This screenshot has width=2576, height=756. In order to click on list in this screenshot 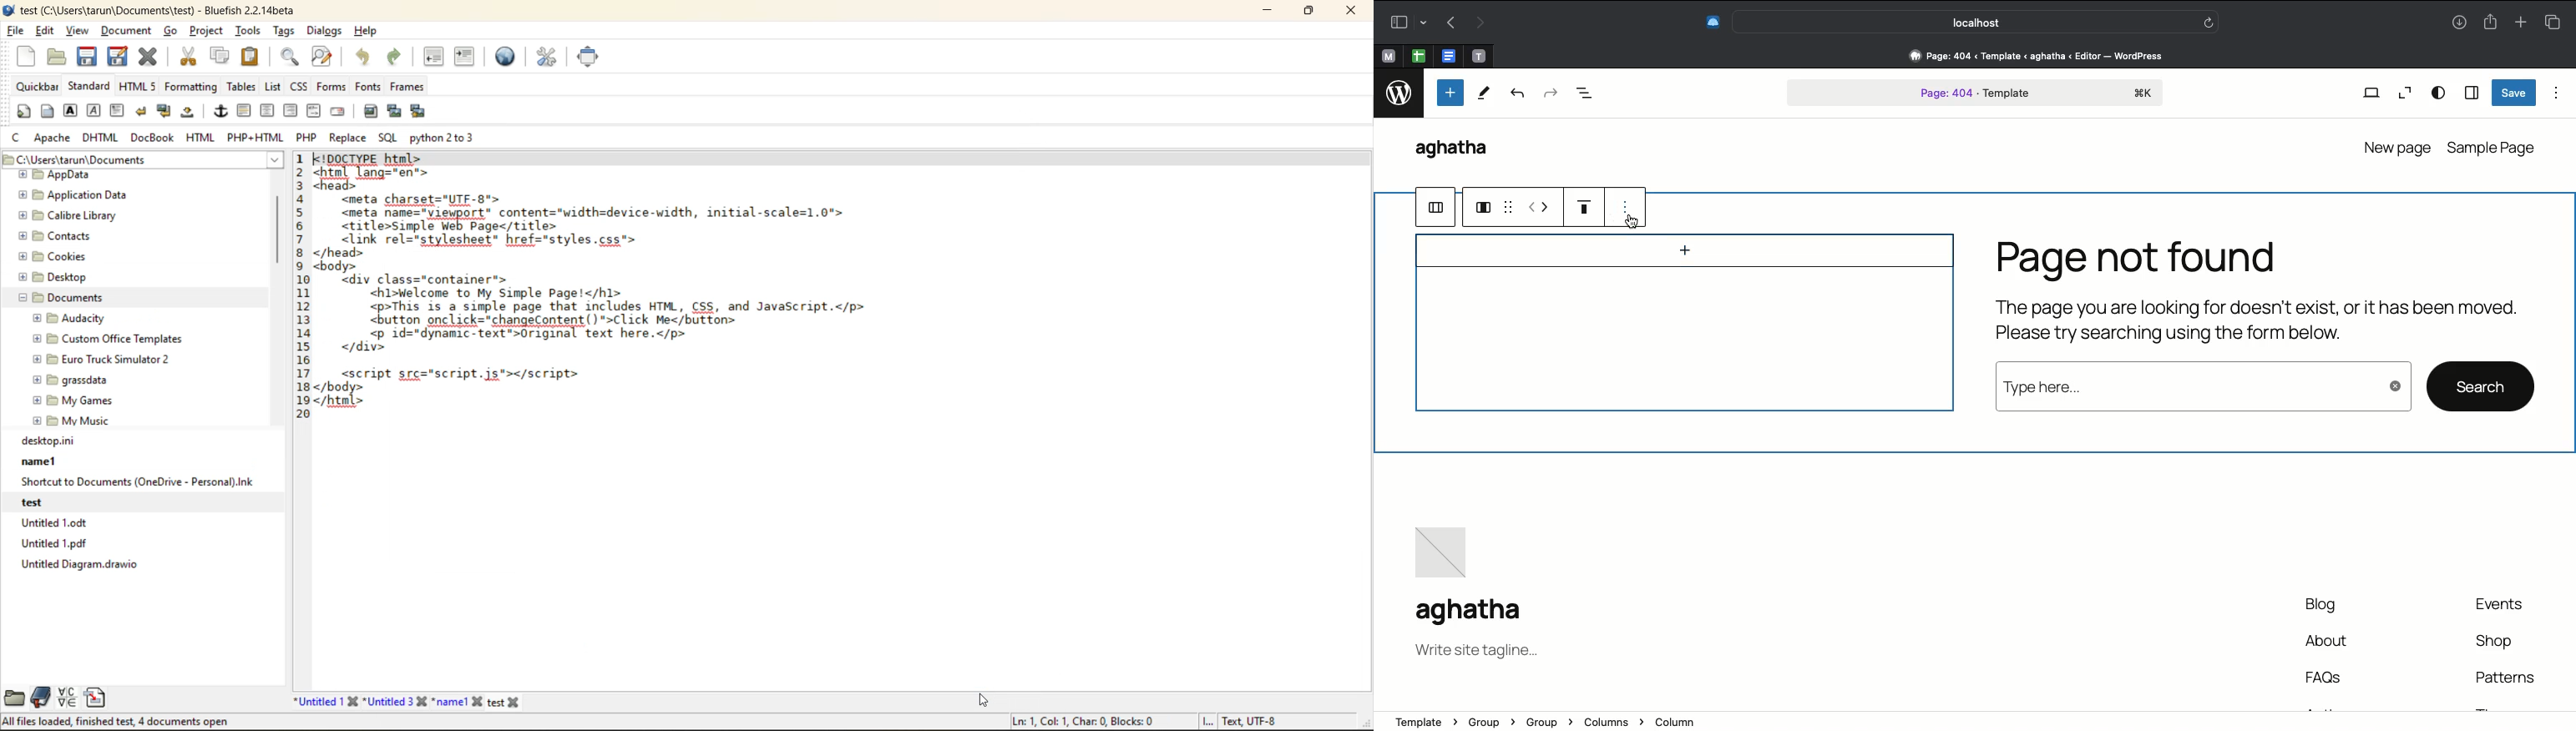, I will do `click(273, 87)`.